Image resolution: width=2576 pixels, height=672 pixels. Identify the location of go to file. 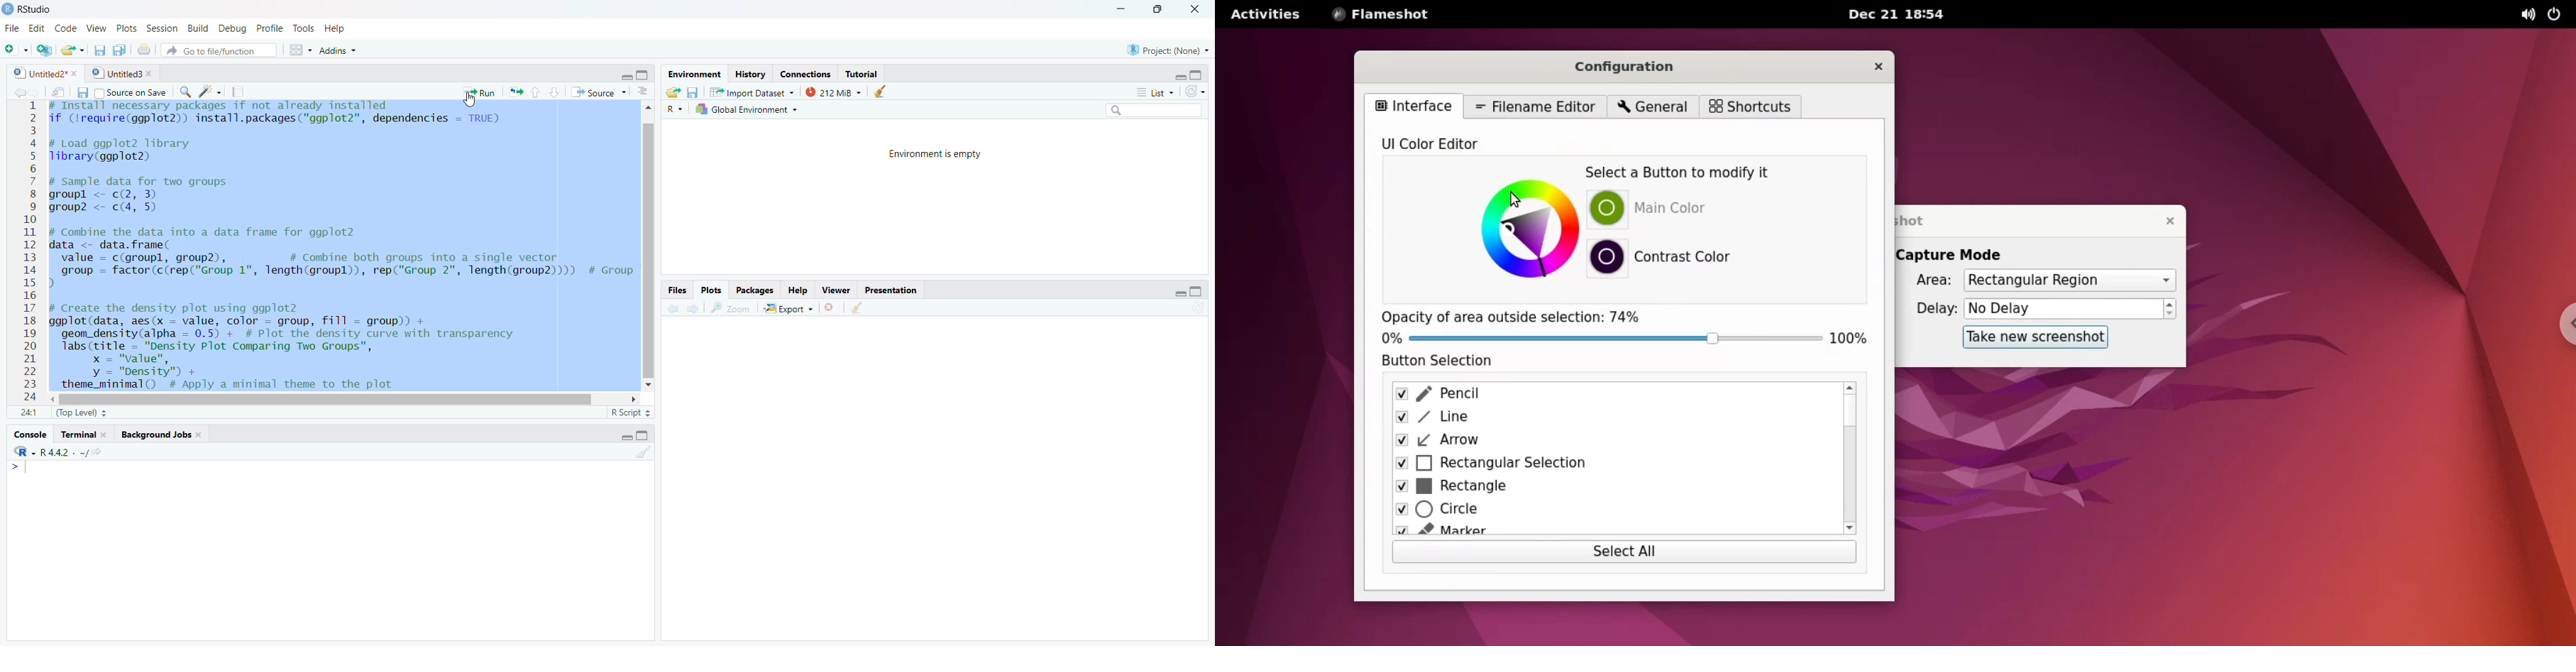
(216, 50).